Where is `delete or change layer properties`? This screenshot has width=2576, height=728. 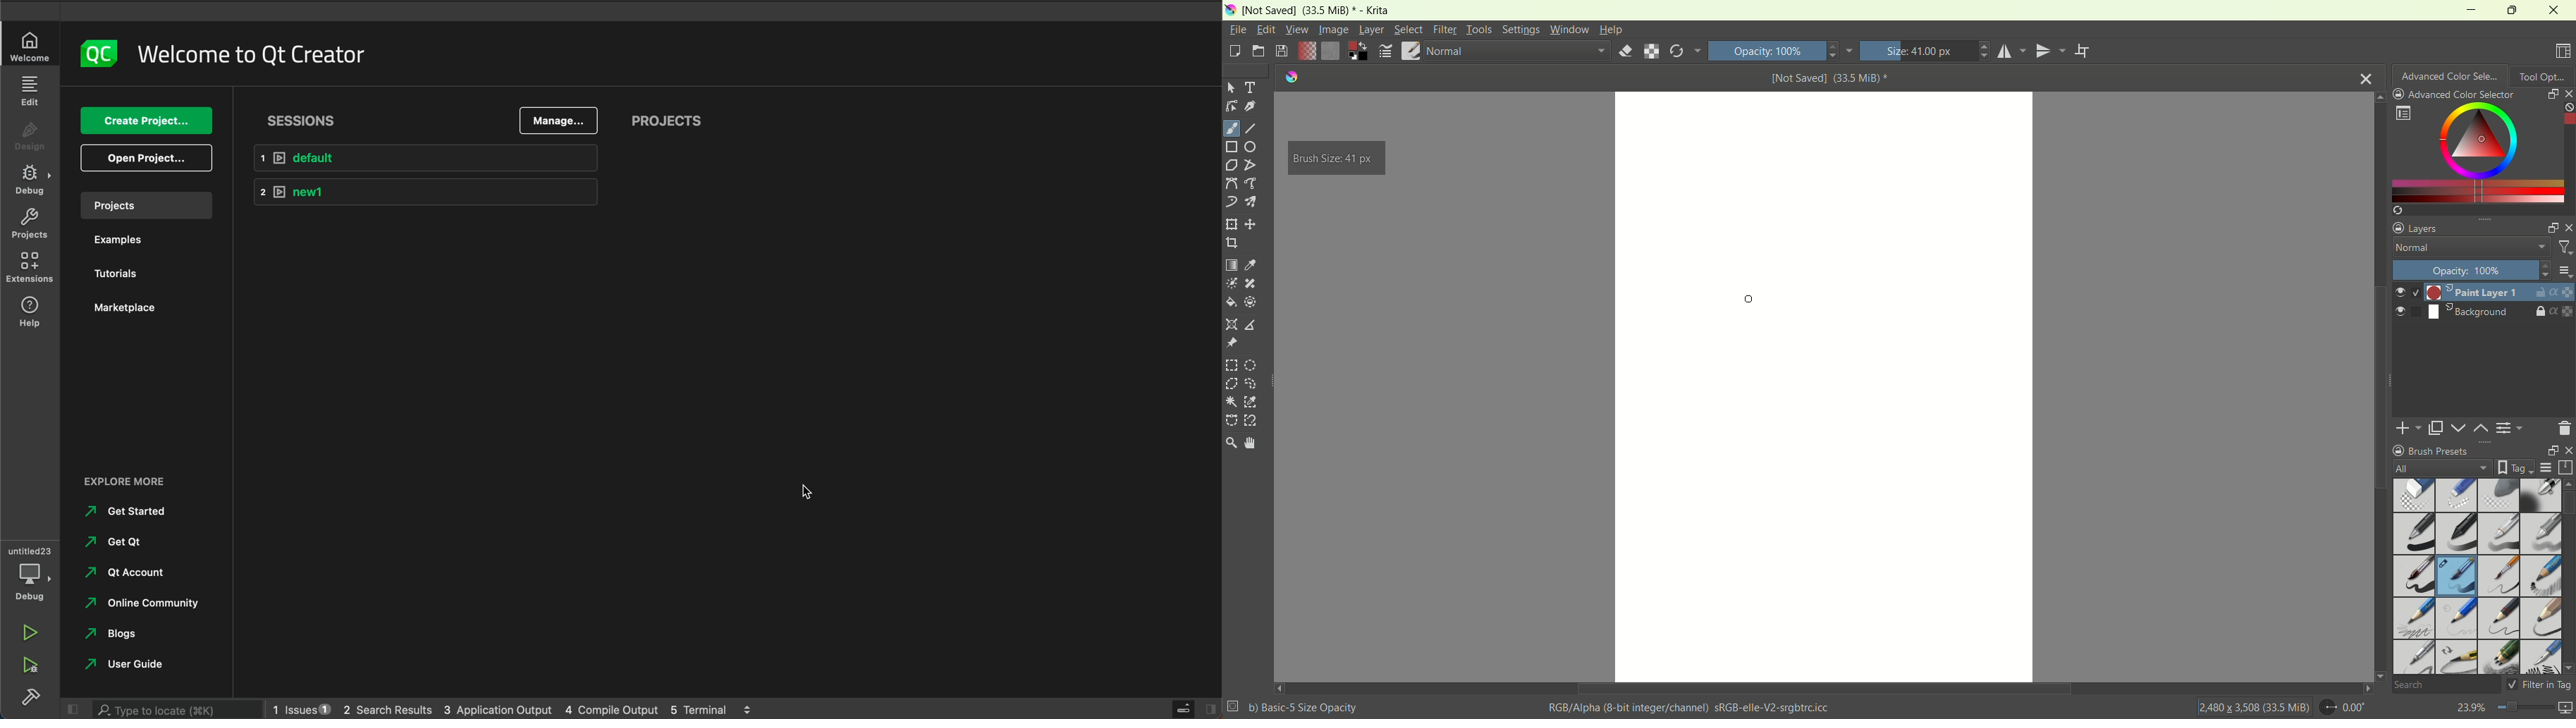 delete or change layer properties is located at coordinates (2511, 430).